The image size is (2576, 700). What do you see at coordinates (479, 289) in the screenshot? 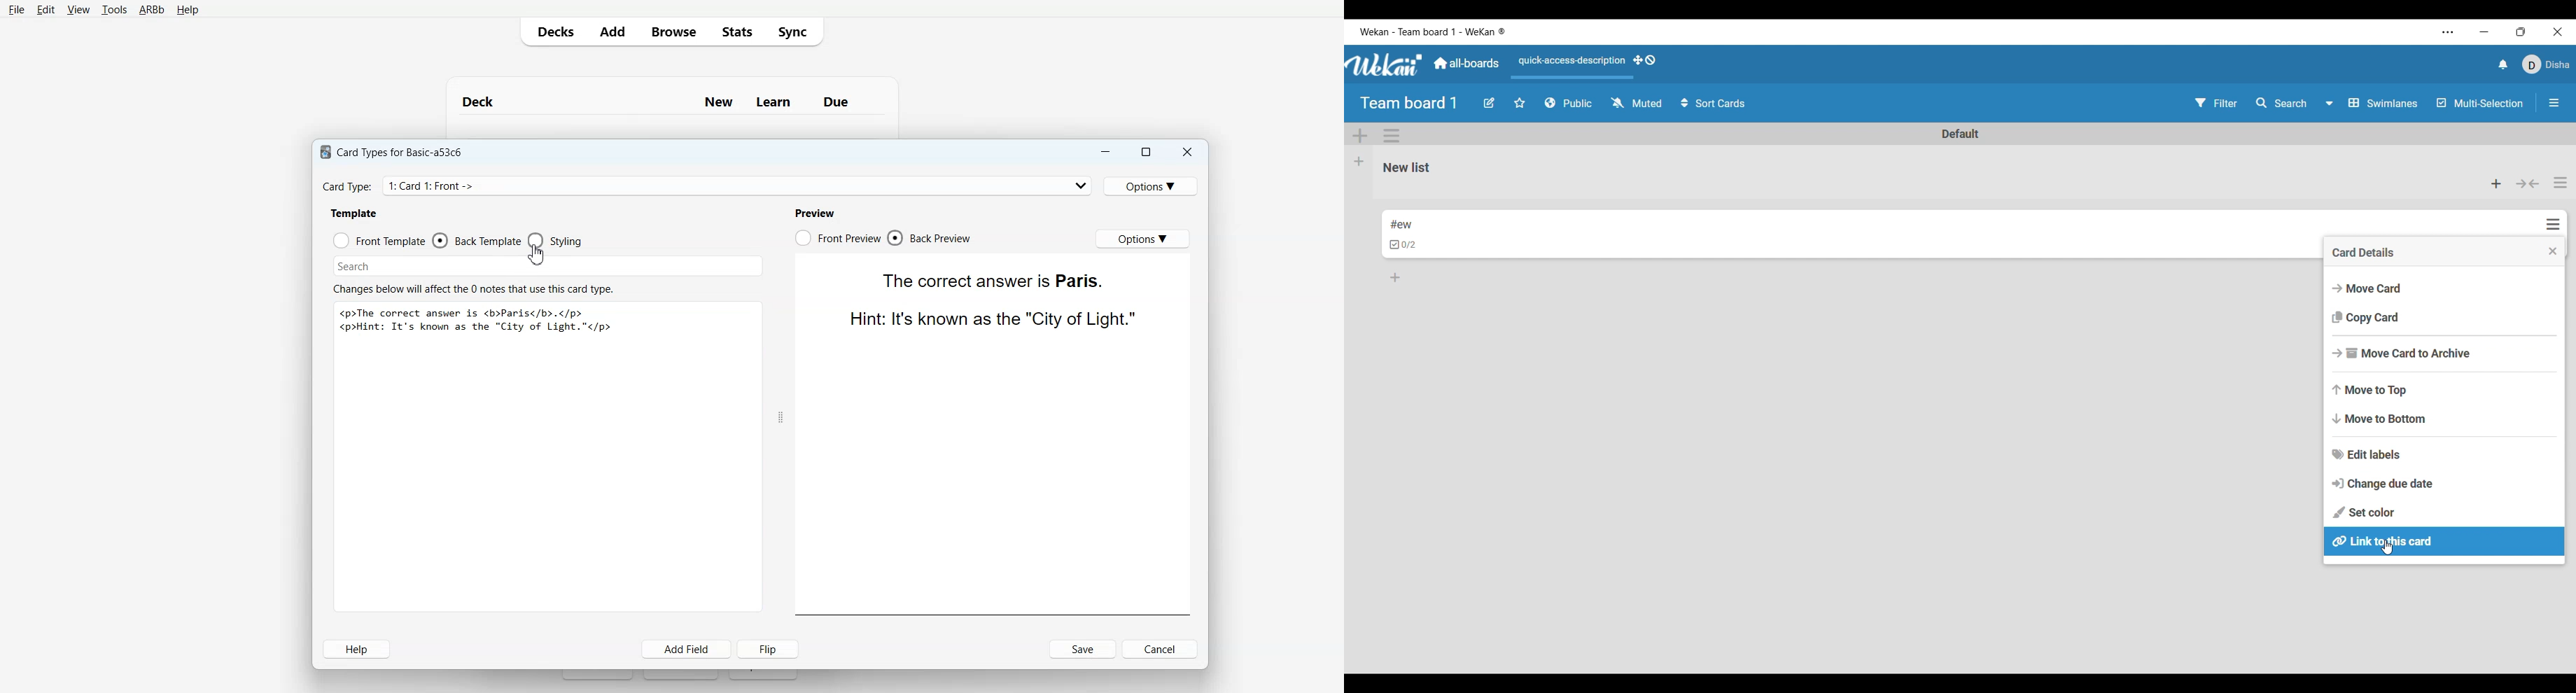
I see `Changes below will affect the 0 notes that use this card type` at bounding box center [479, 289].